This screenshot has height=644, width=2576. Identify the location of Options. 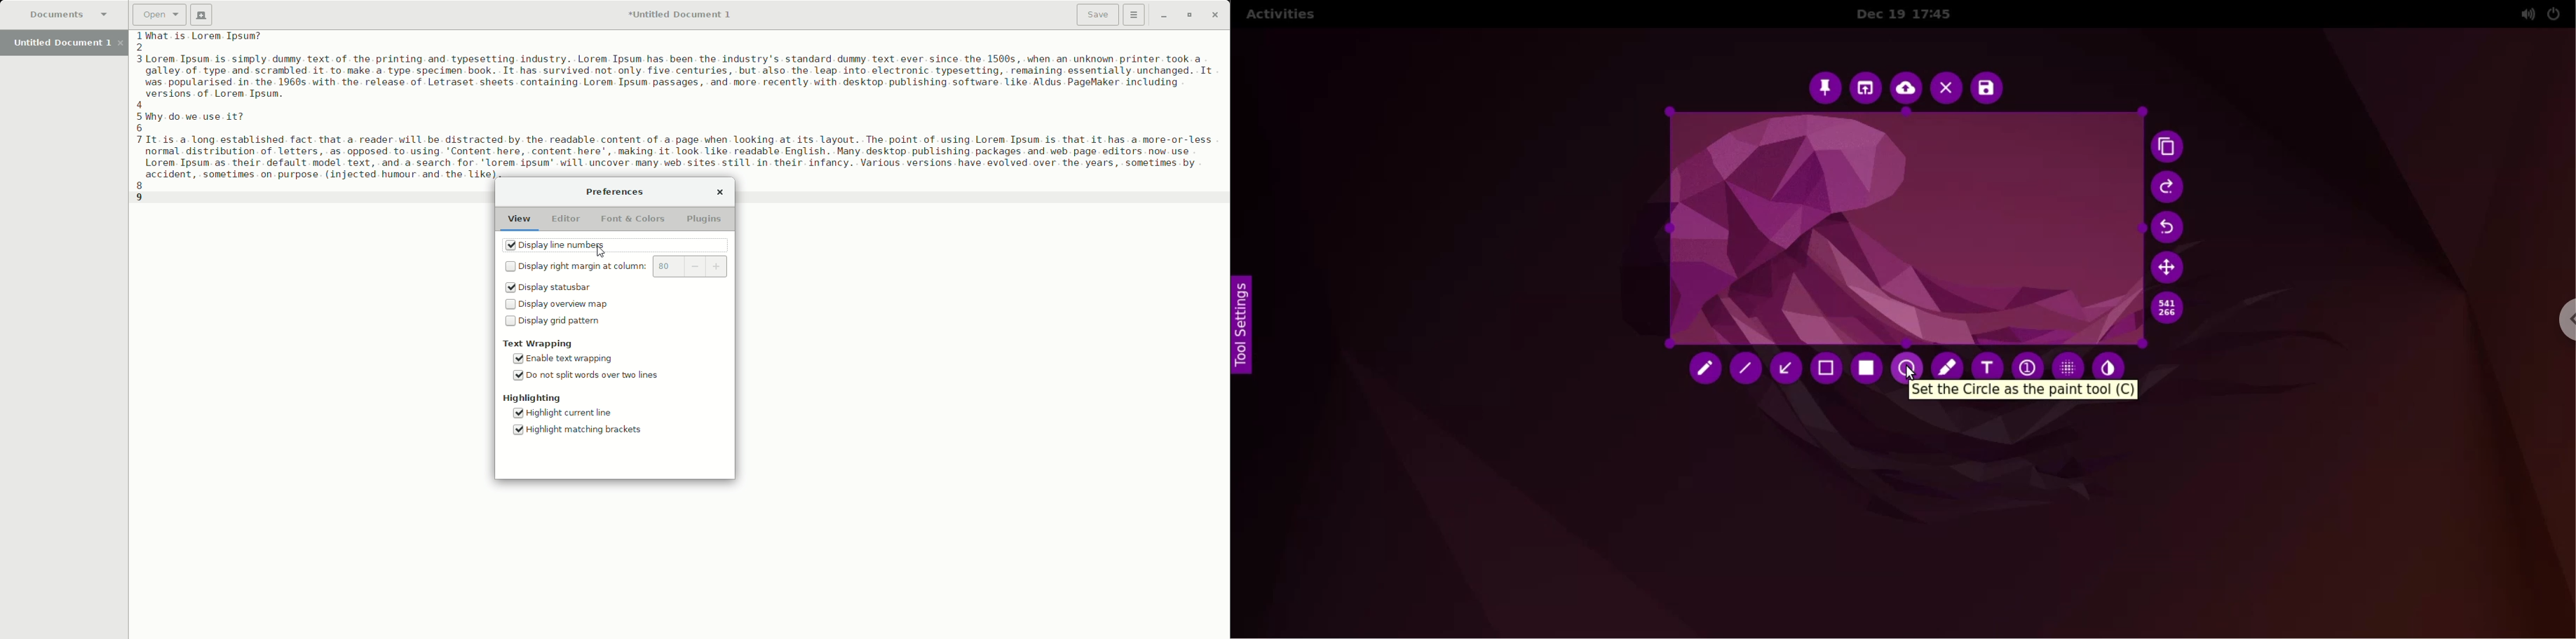
(1134, 14).